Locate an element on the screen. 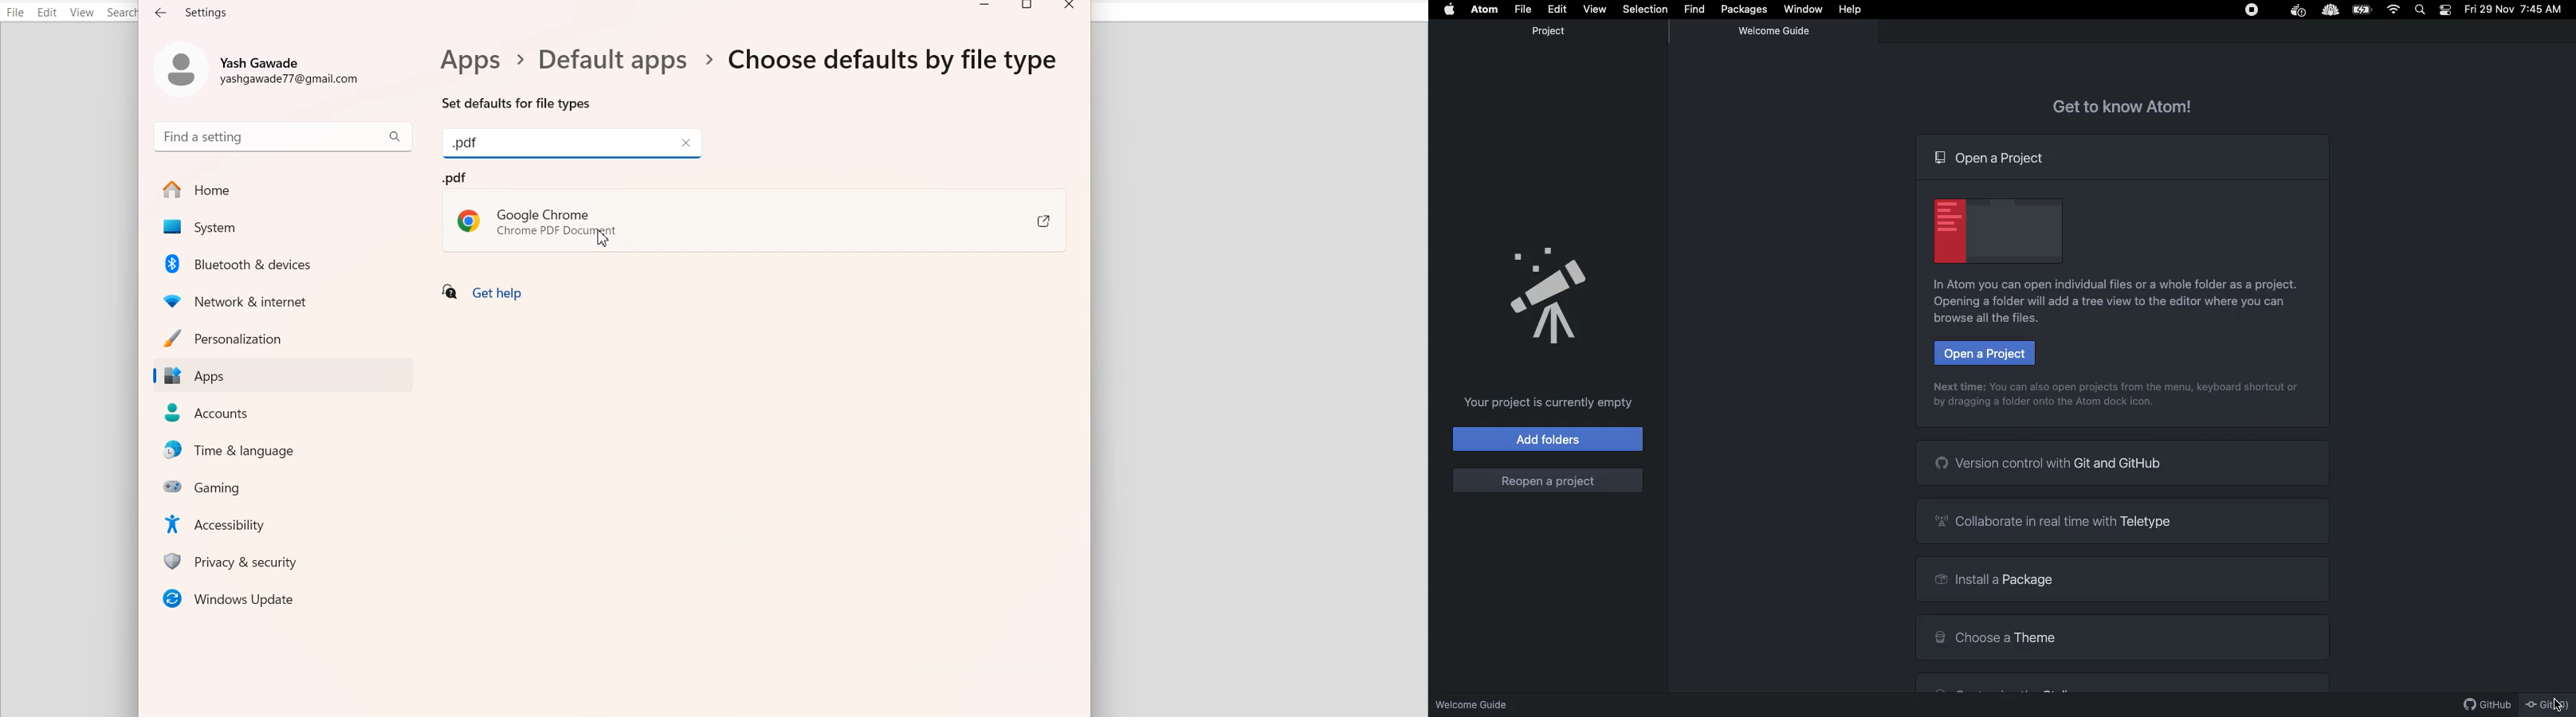 The height and width of the screenshot is (728, 2576). Text is located at coordinates (468, 145).